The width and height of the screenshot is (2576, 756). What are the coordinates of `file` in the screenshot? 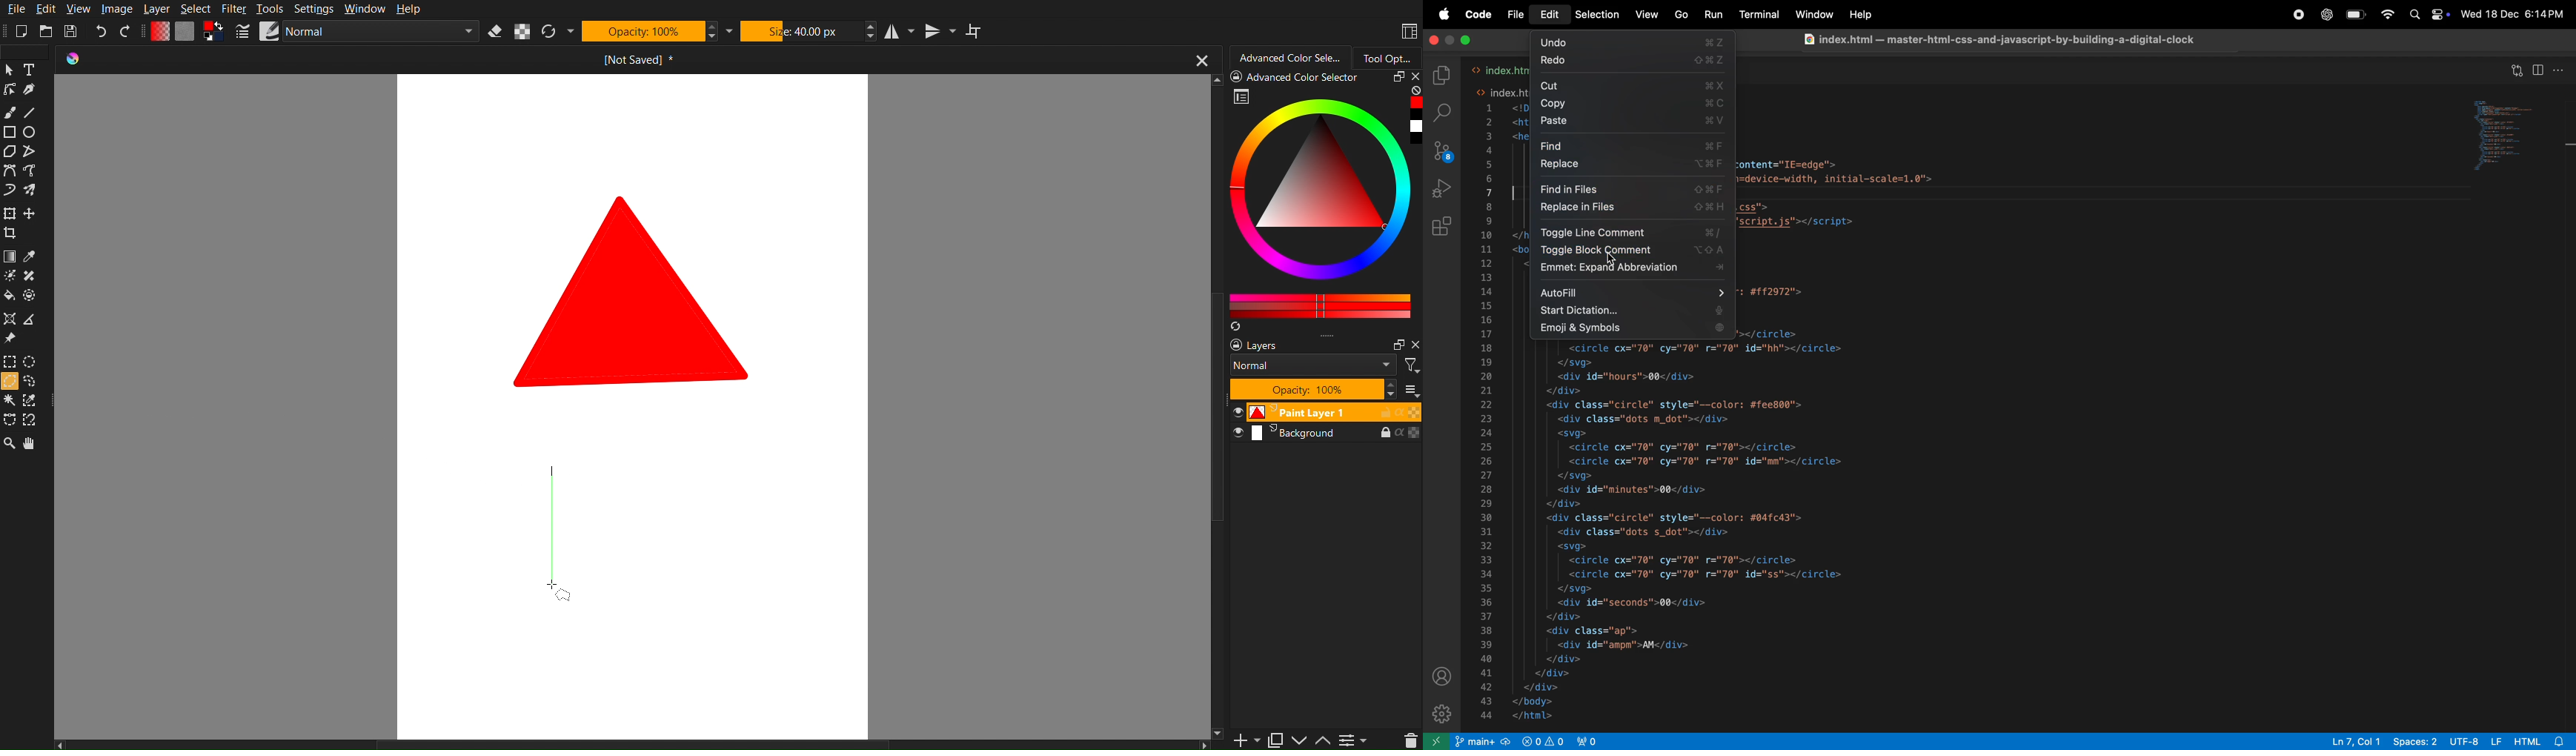 It's located at (1517, 14).